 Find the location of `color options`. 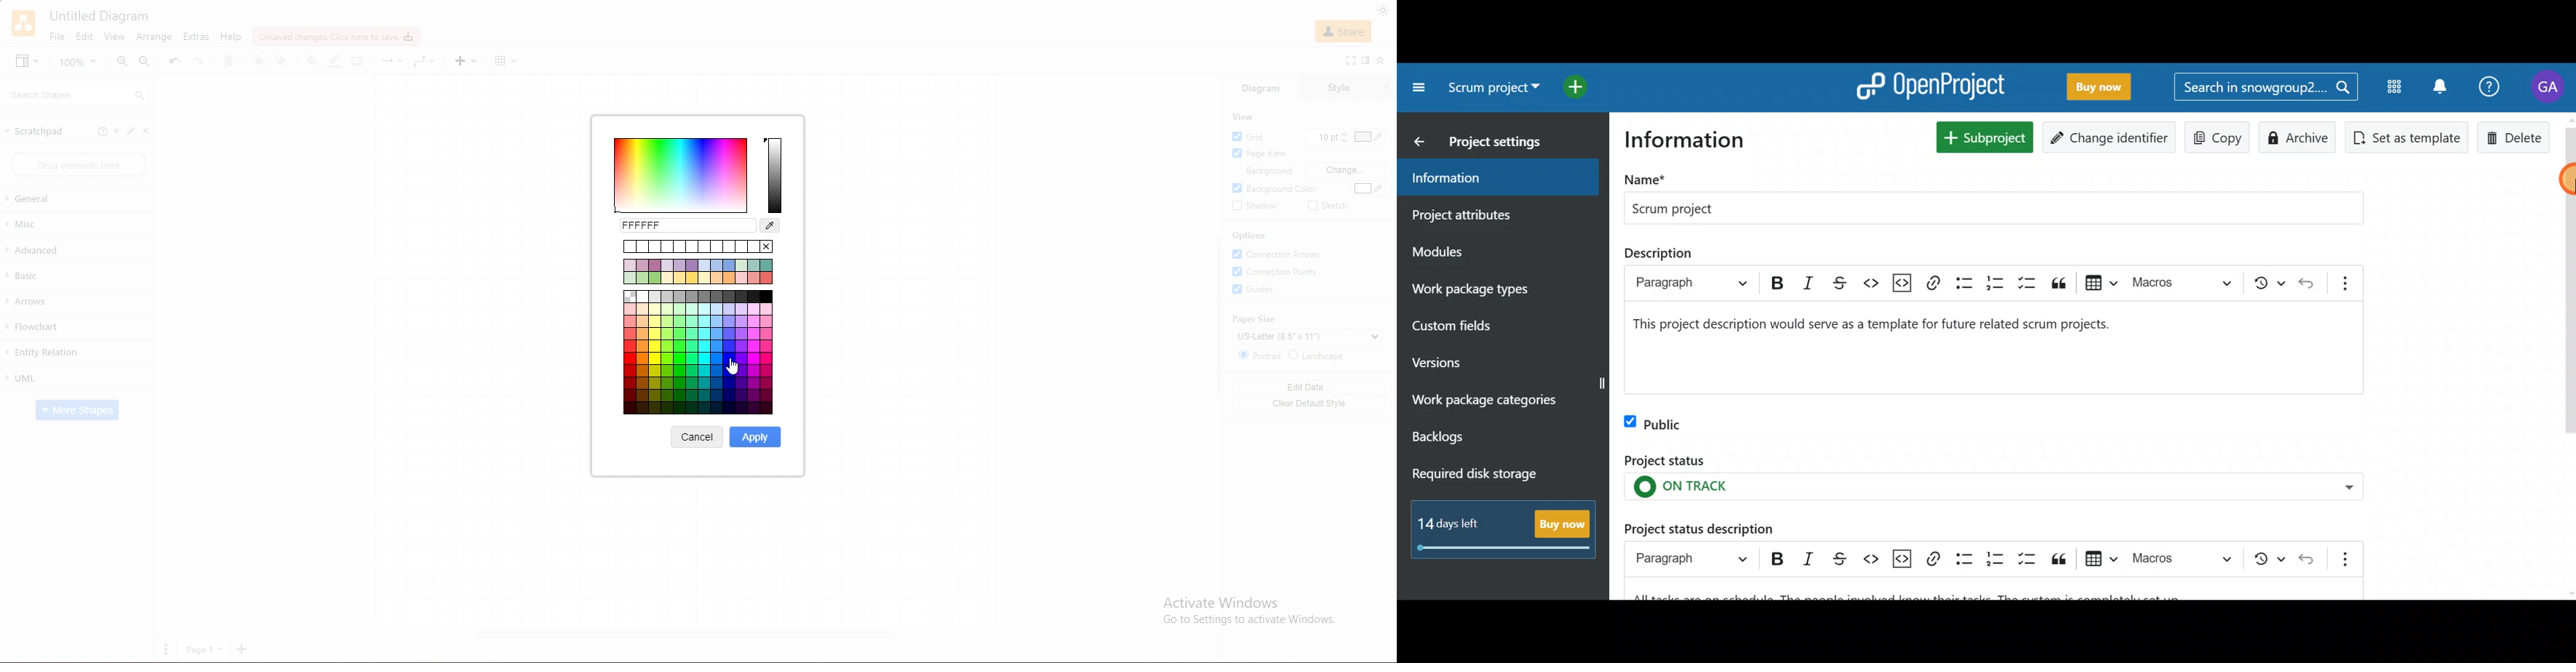

color options is located at coordinates (699, 395).